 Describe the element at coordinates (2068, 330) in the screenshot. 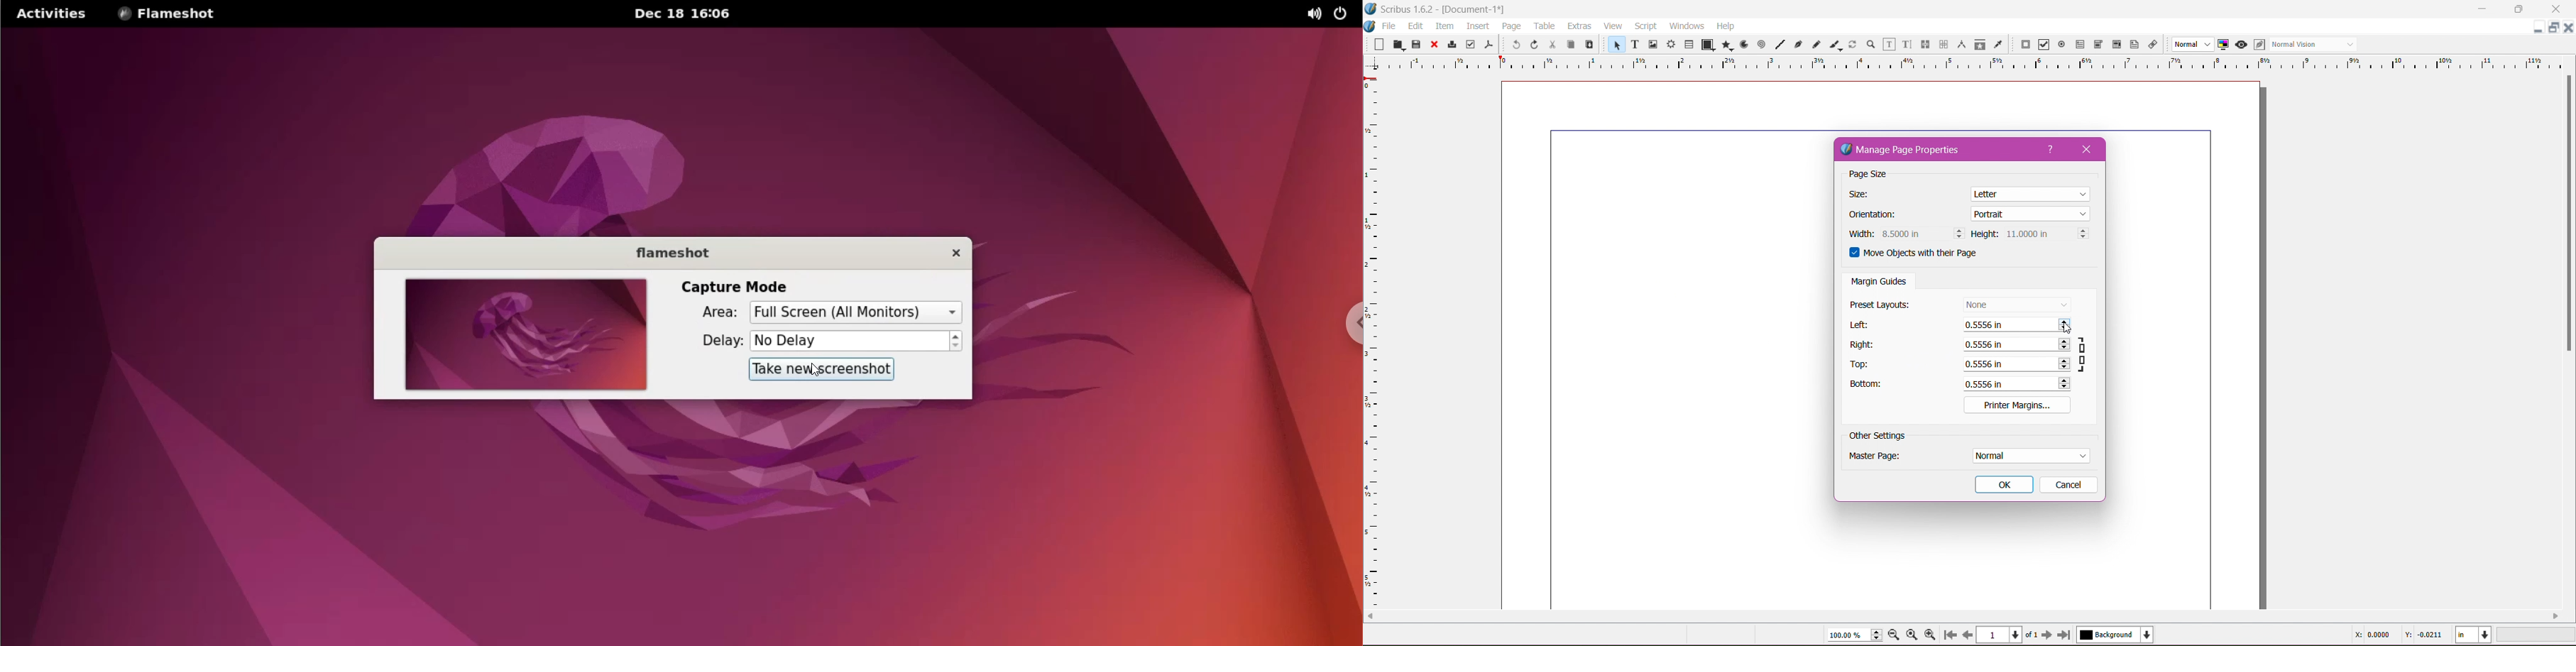

I see `Cursor` at that location.